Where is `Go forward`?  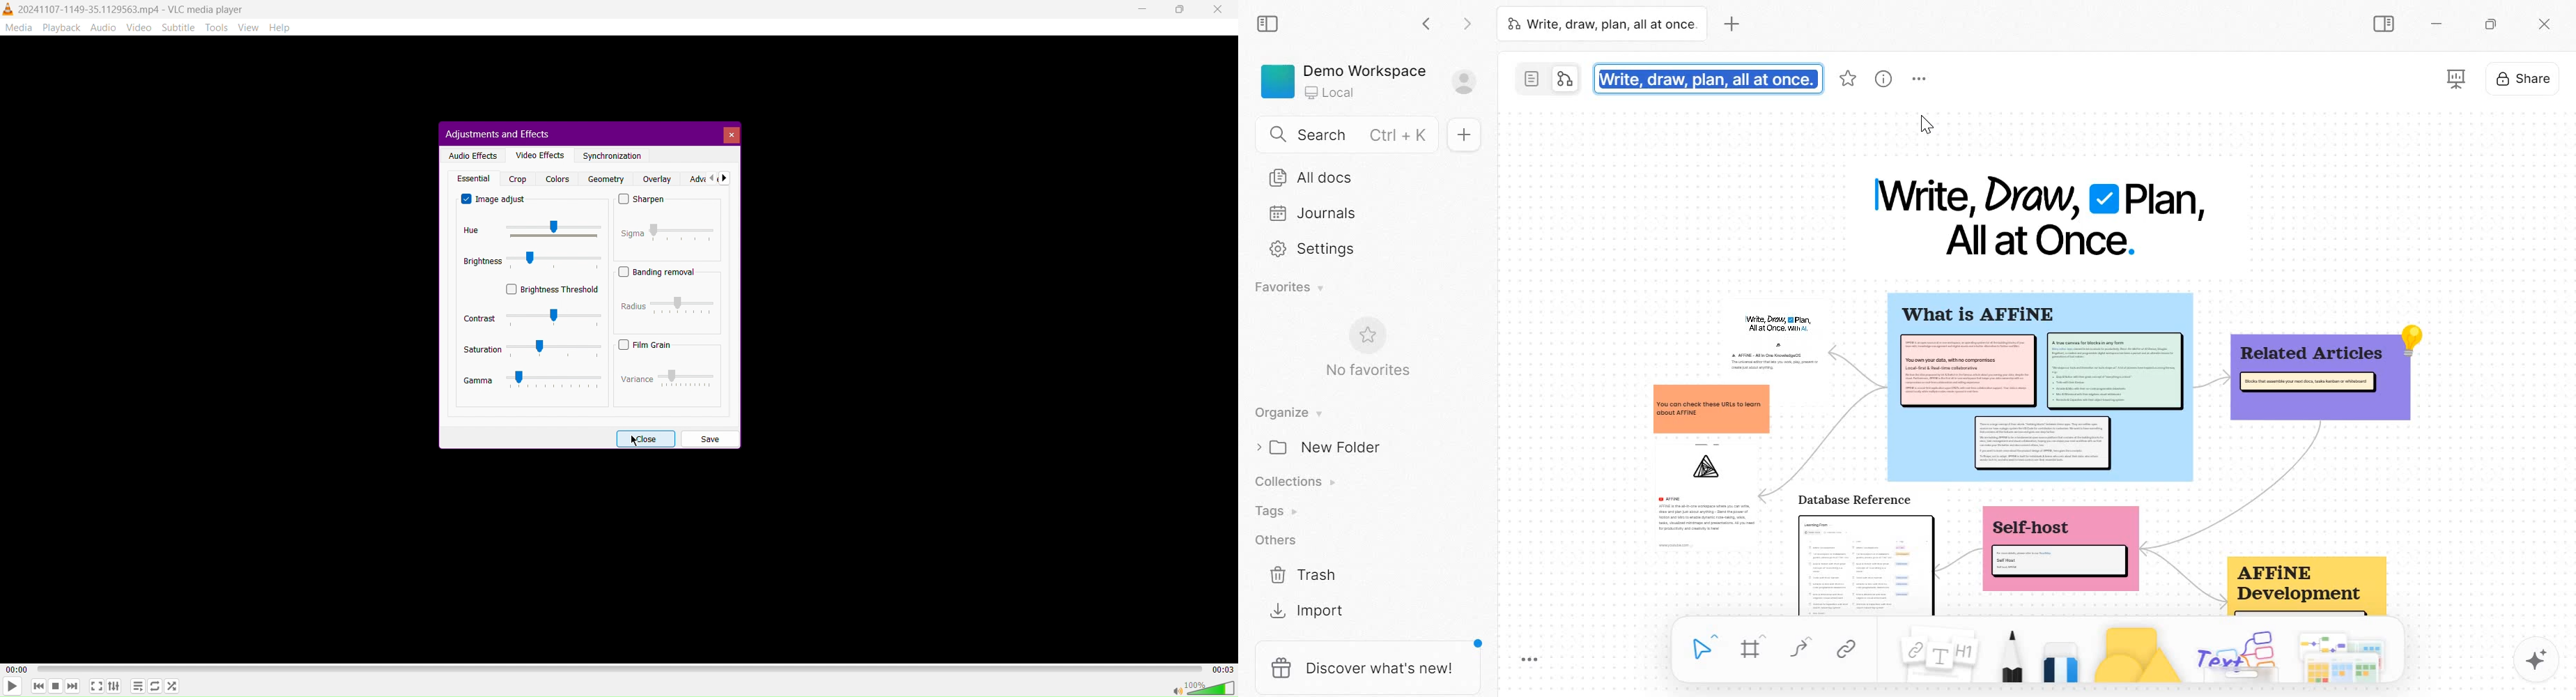 Go forward is located at coordinates (1463, 27).